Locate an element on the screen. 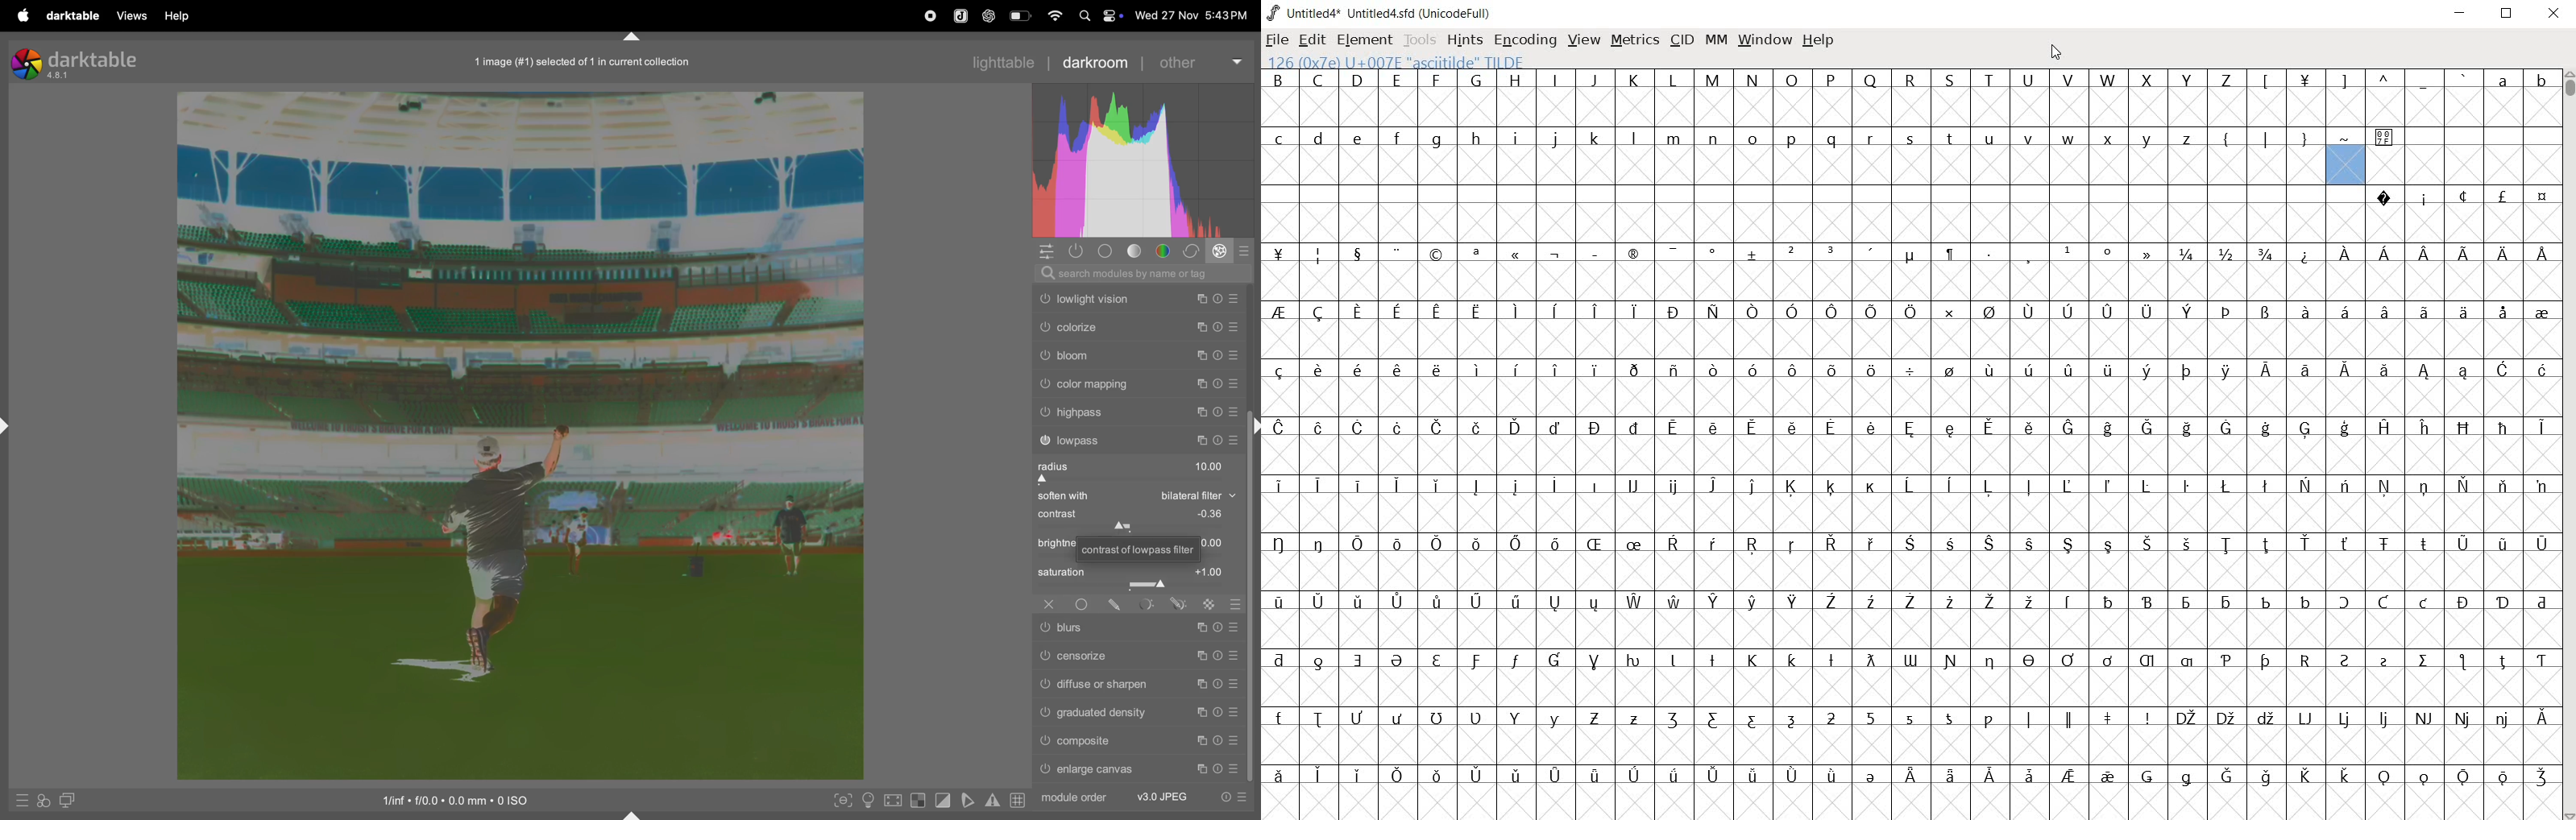 The height and width of the screenshot is (840, 2576). tone is located at coordinates (1138, 251).